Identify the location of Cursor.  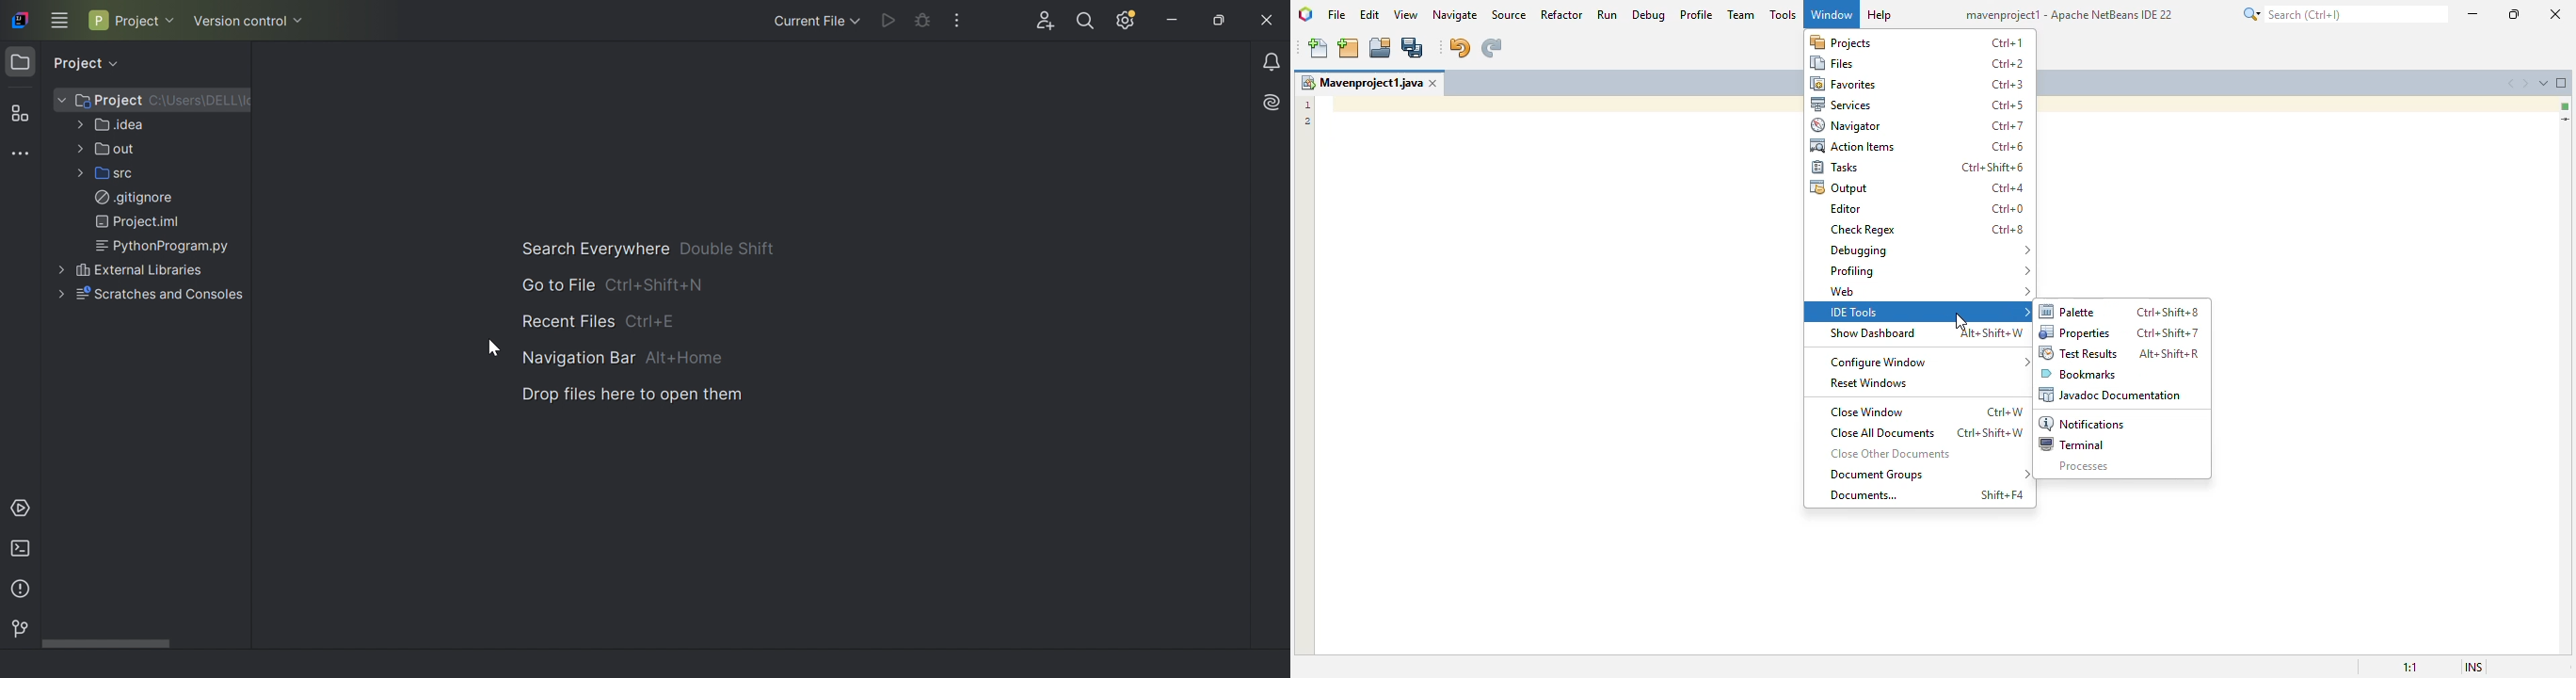
(494, 347).